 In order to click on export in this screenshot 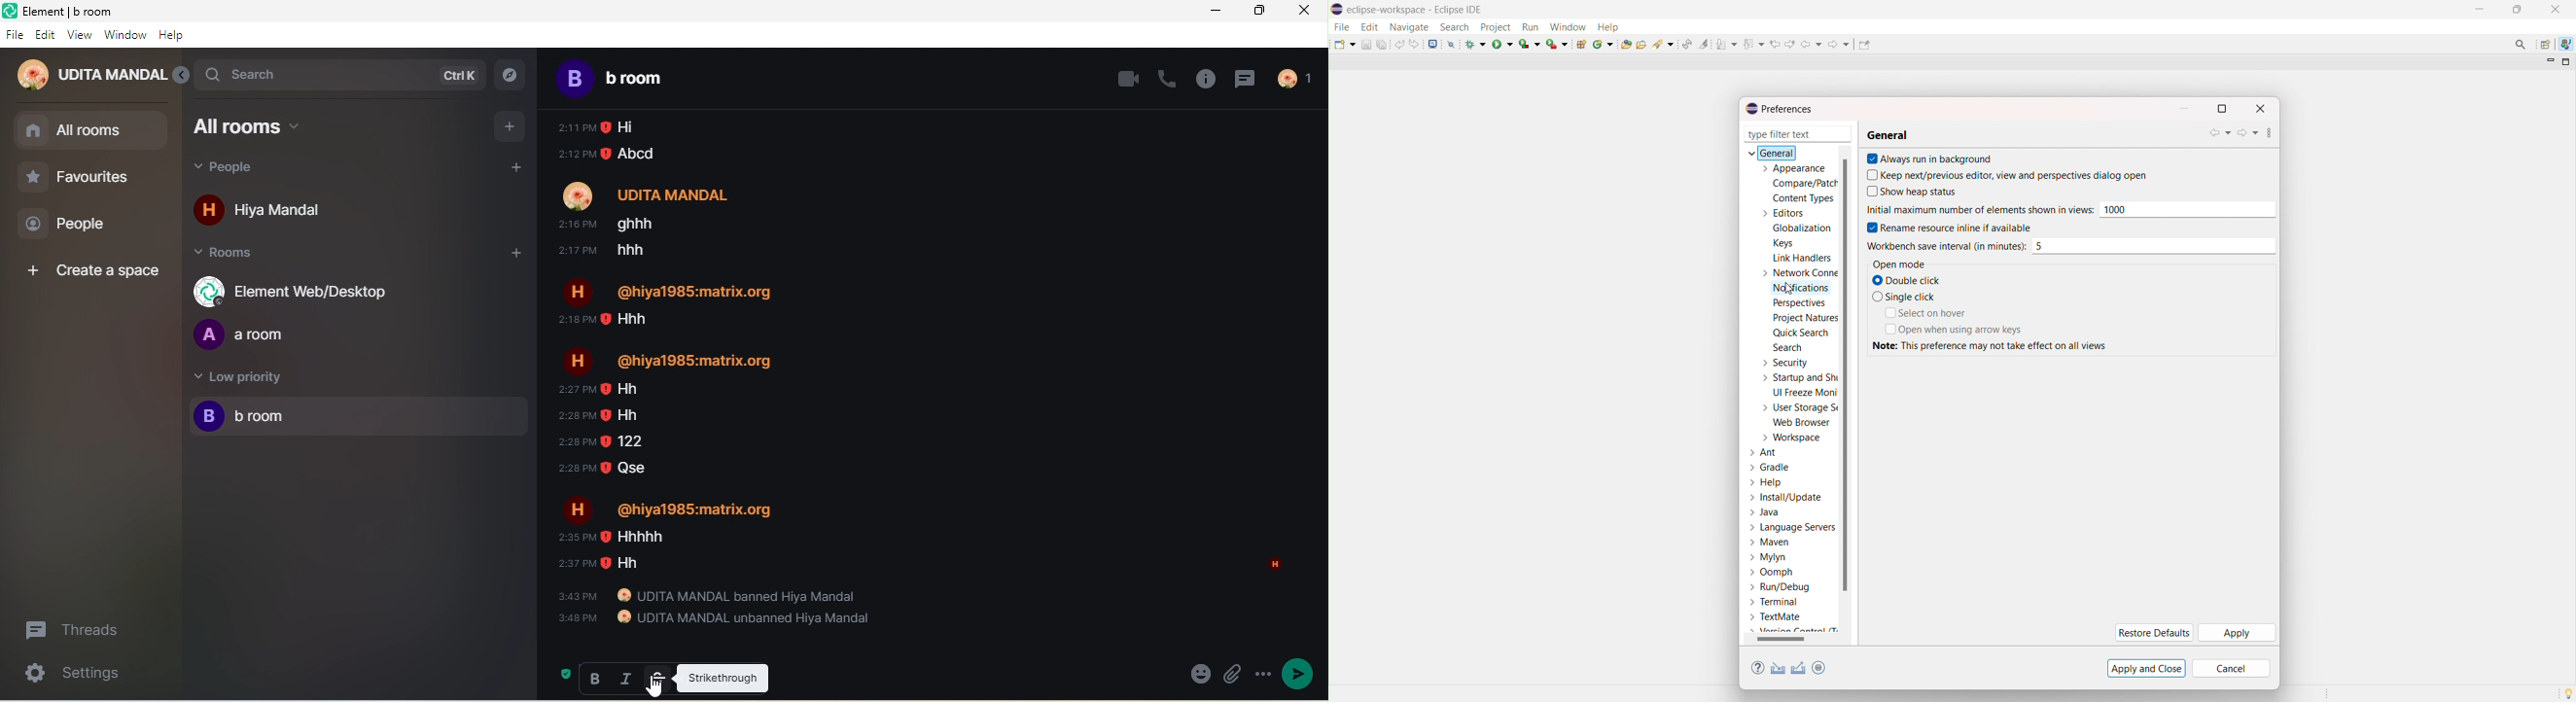, I will do `click(1799, 668)`.